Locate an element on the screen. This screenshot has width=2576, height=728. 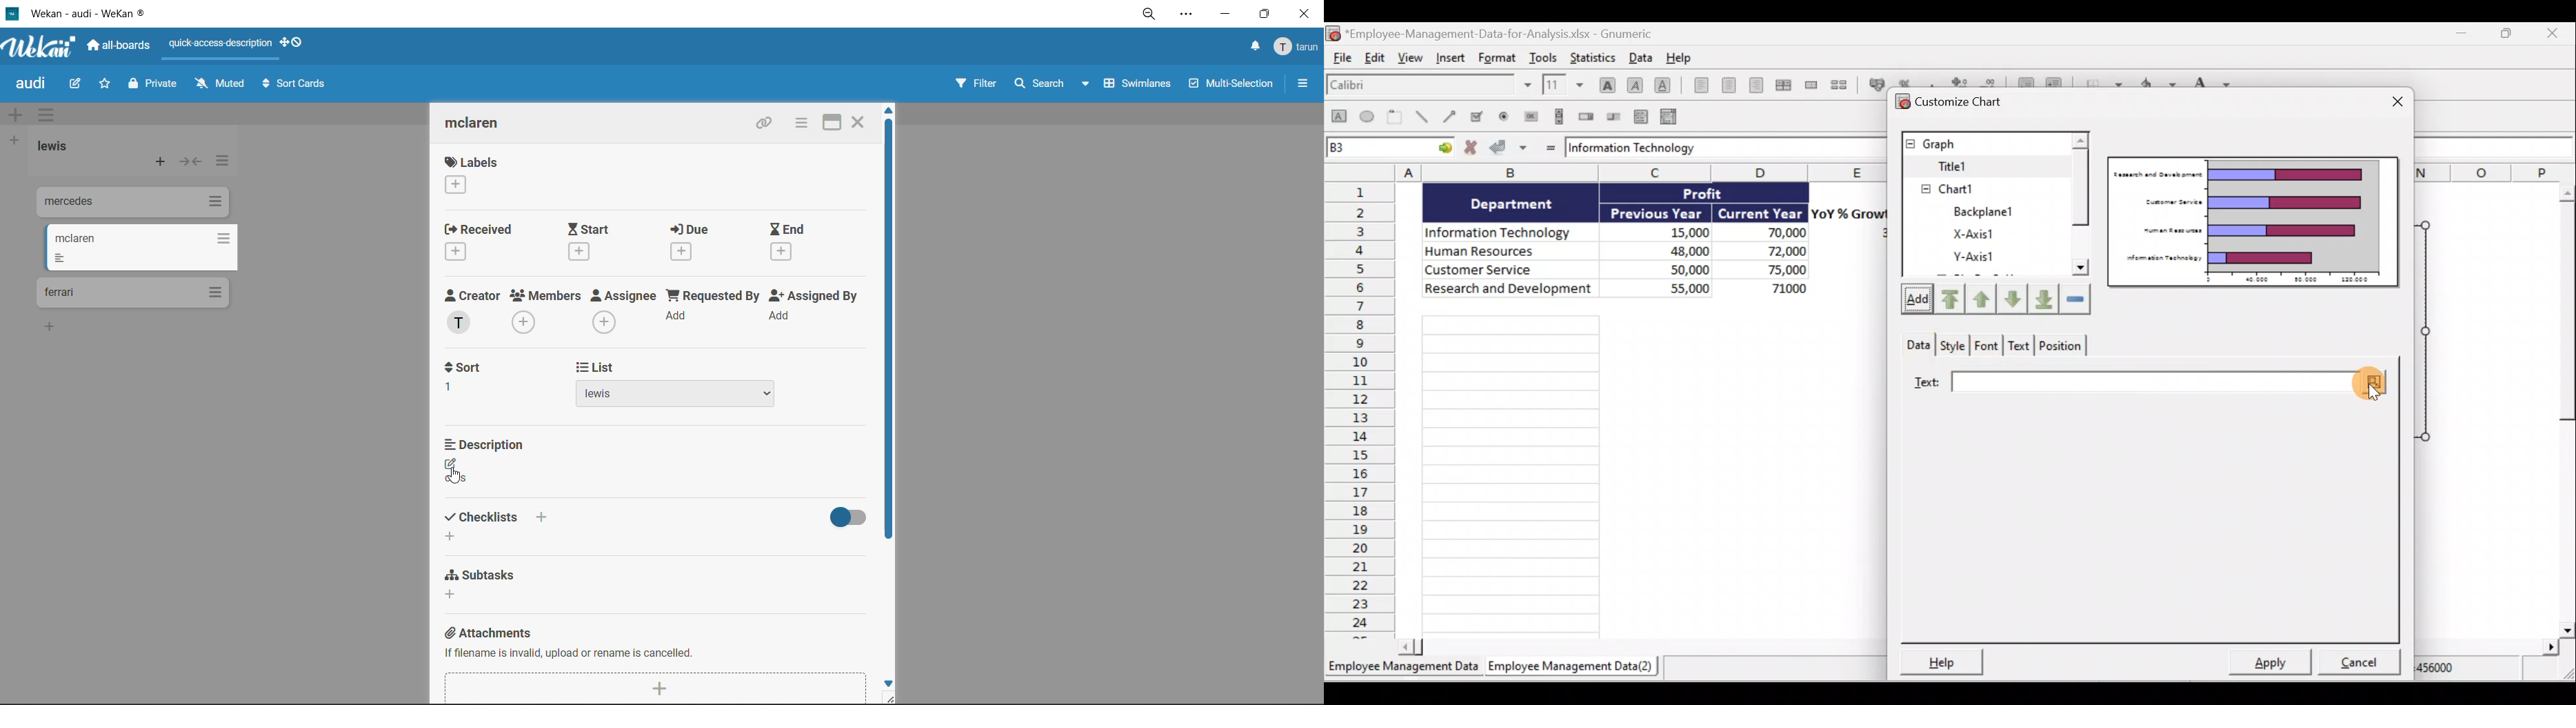
search is located at coordinates (1054, 84).